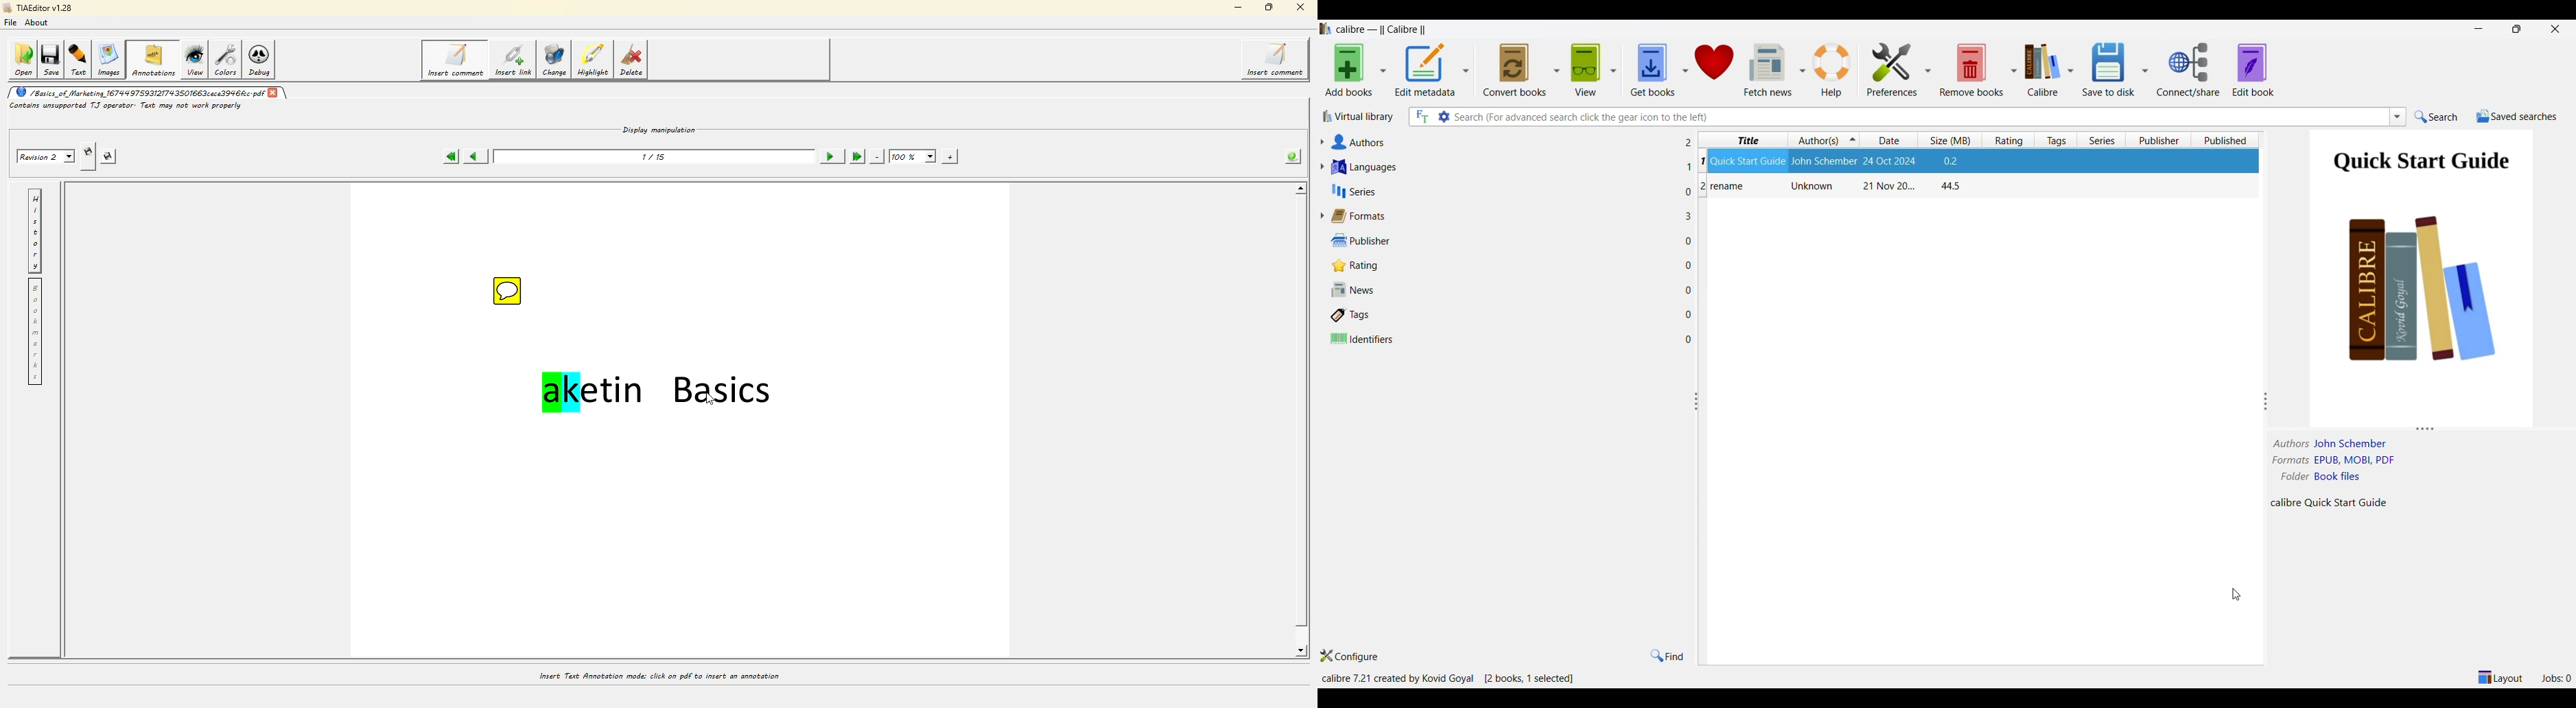  I want to click on Change width of panels attached to this line, so click(2266, 378).